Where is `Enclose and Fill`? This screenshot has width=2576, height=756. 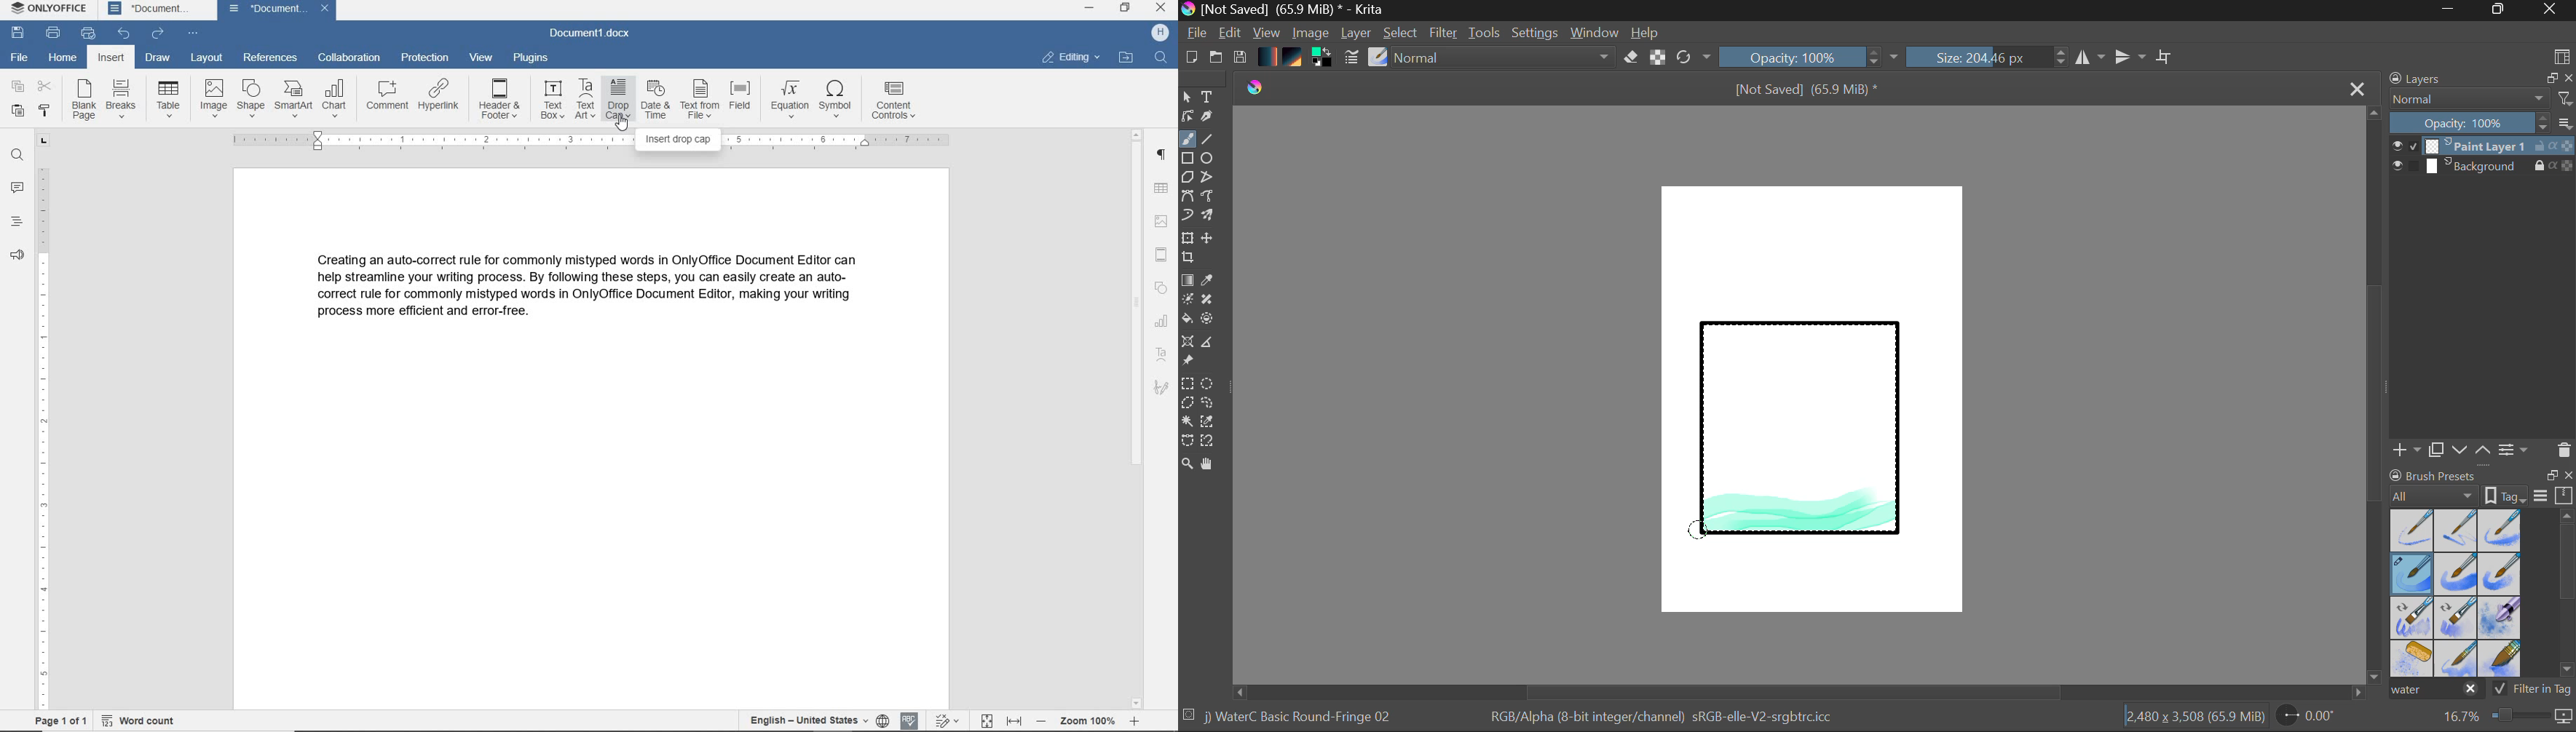
Enclose and Fill is located at coordinates (1210, 320).